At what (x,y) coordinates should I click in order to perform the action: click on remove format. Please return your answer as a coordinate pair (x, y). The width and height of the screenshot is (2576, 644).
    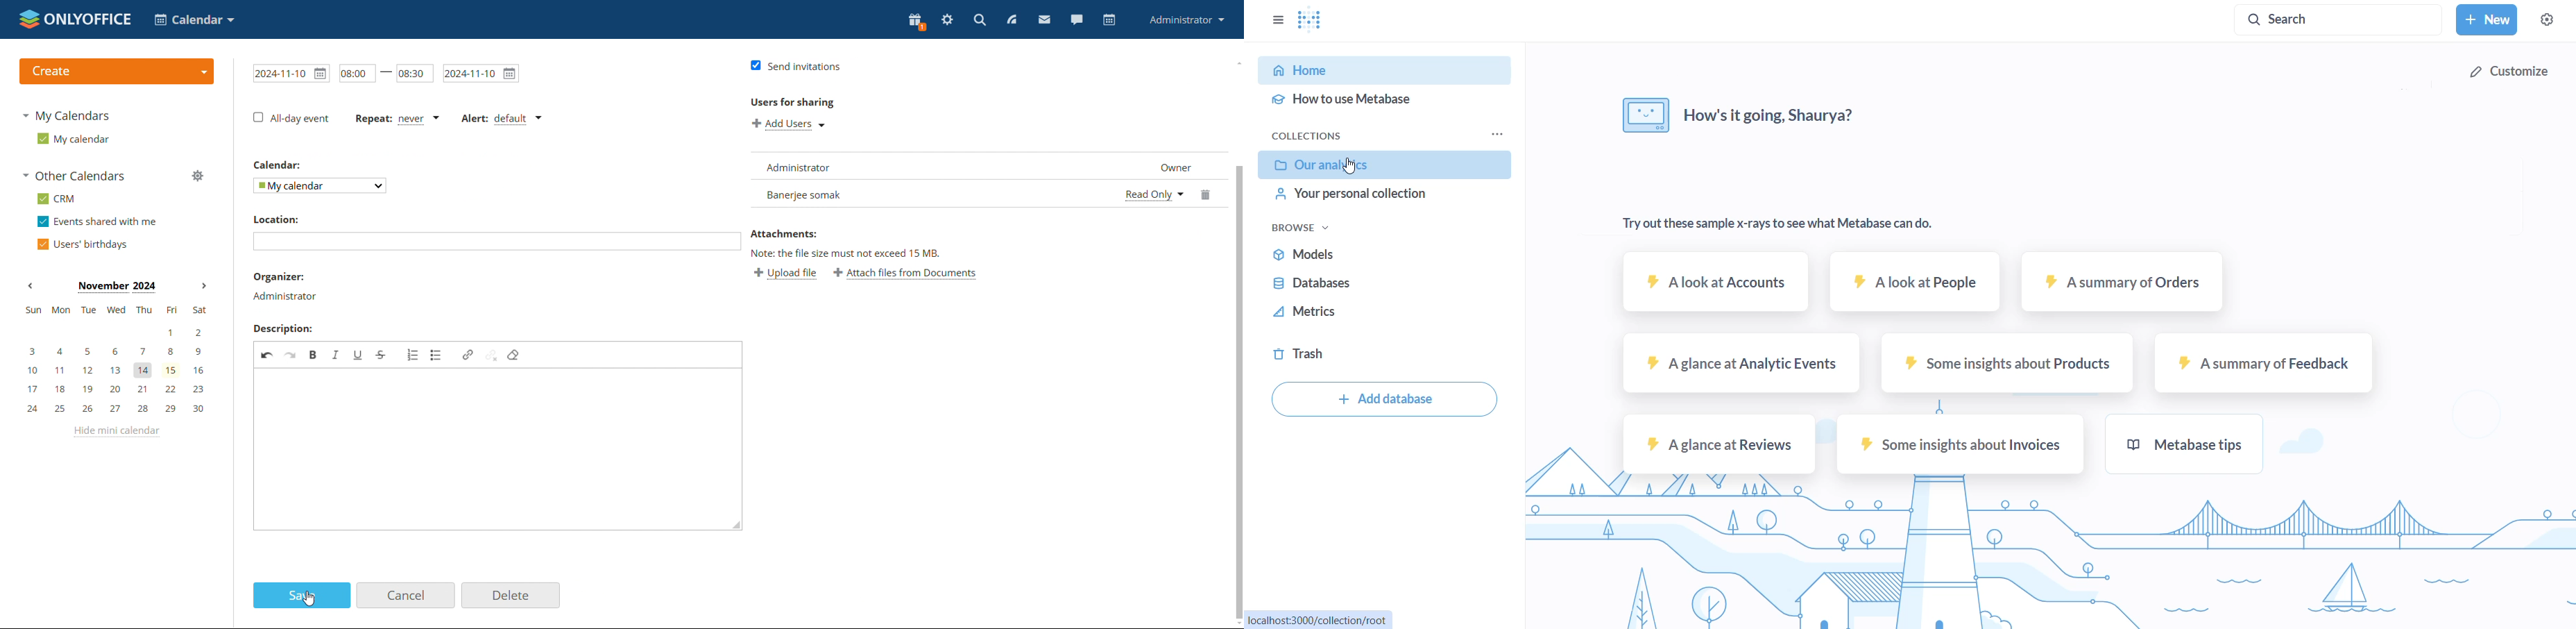
    Looking at the image, I should click on (517, 357).